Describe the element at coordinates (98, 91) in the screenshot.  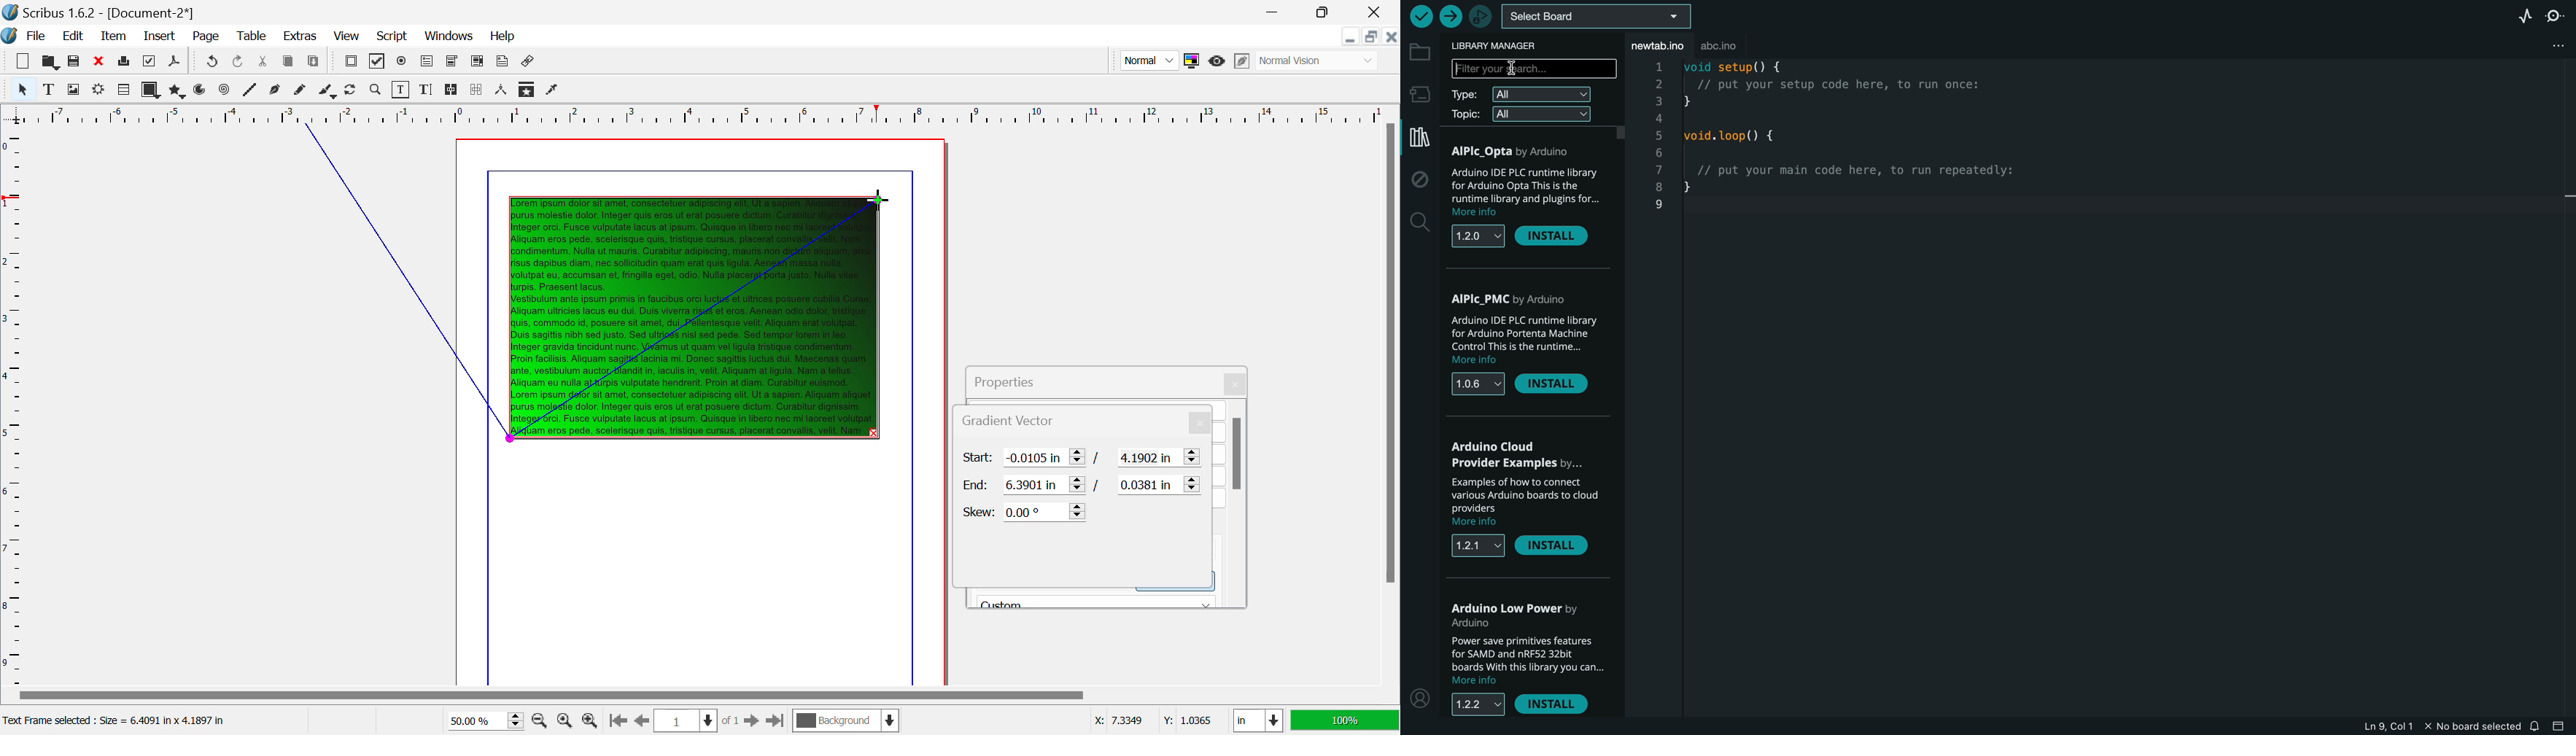
I see `Render Frame` at that location.